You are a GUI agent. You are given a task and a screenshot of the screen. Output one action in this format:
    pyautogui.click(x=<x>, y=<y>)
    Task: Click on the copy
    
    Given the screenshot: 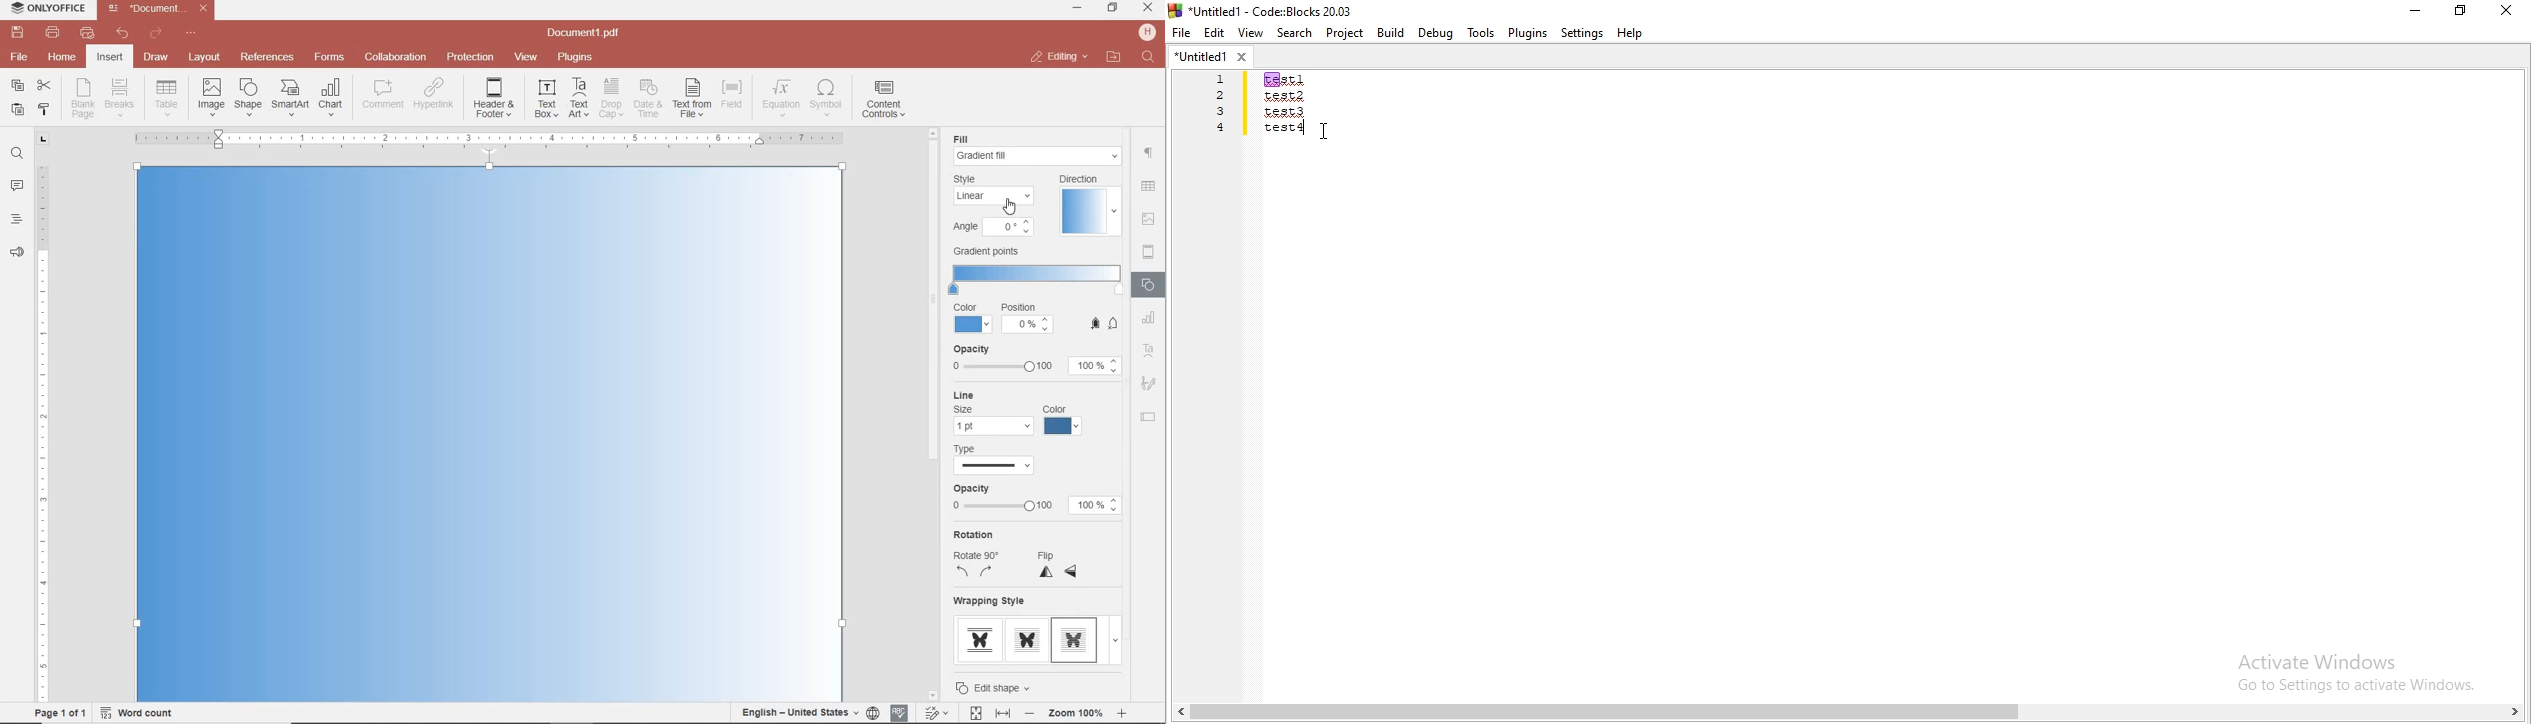 What is the action you would take?
    pyautogui.click(x=17, y=87)
    